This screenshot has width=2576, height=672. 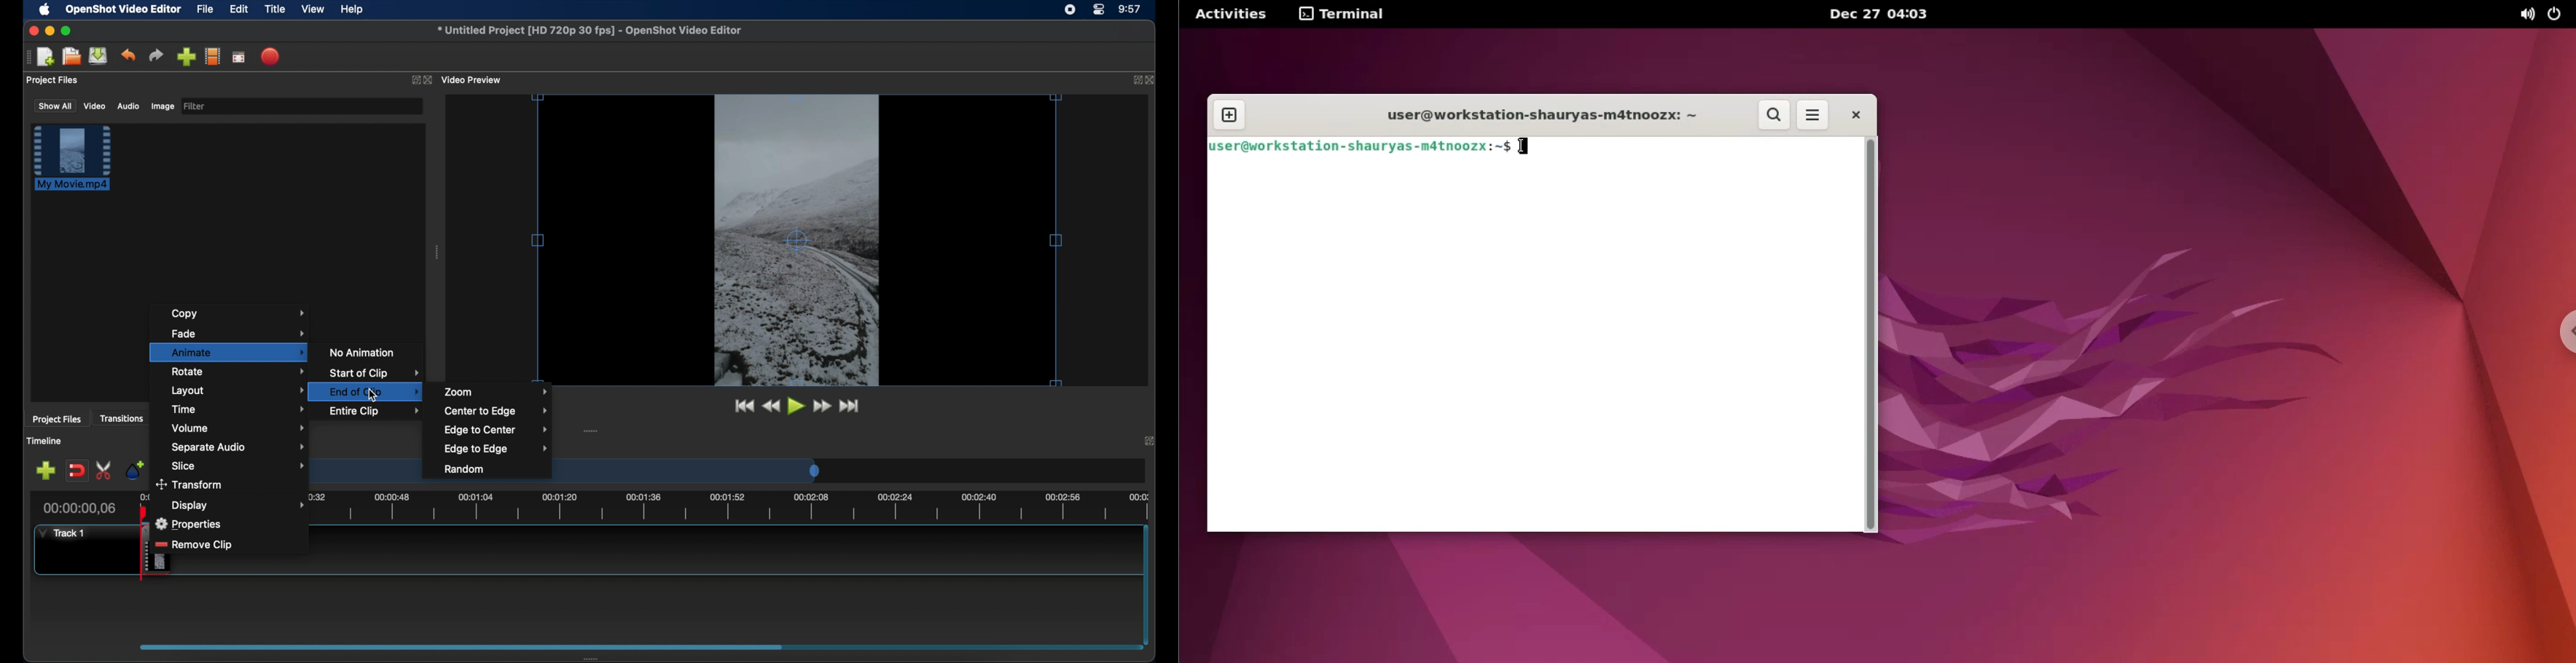 What do you see at coordinates (78, 164) in the screenshot?
I see `clip highlighted` at bounding box center [78, 164].